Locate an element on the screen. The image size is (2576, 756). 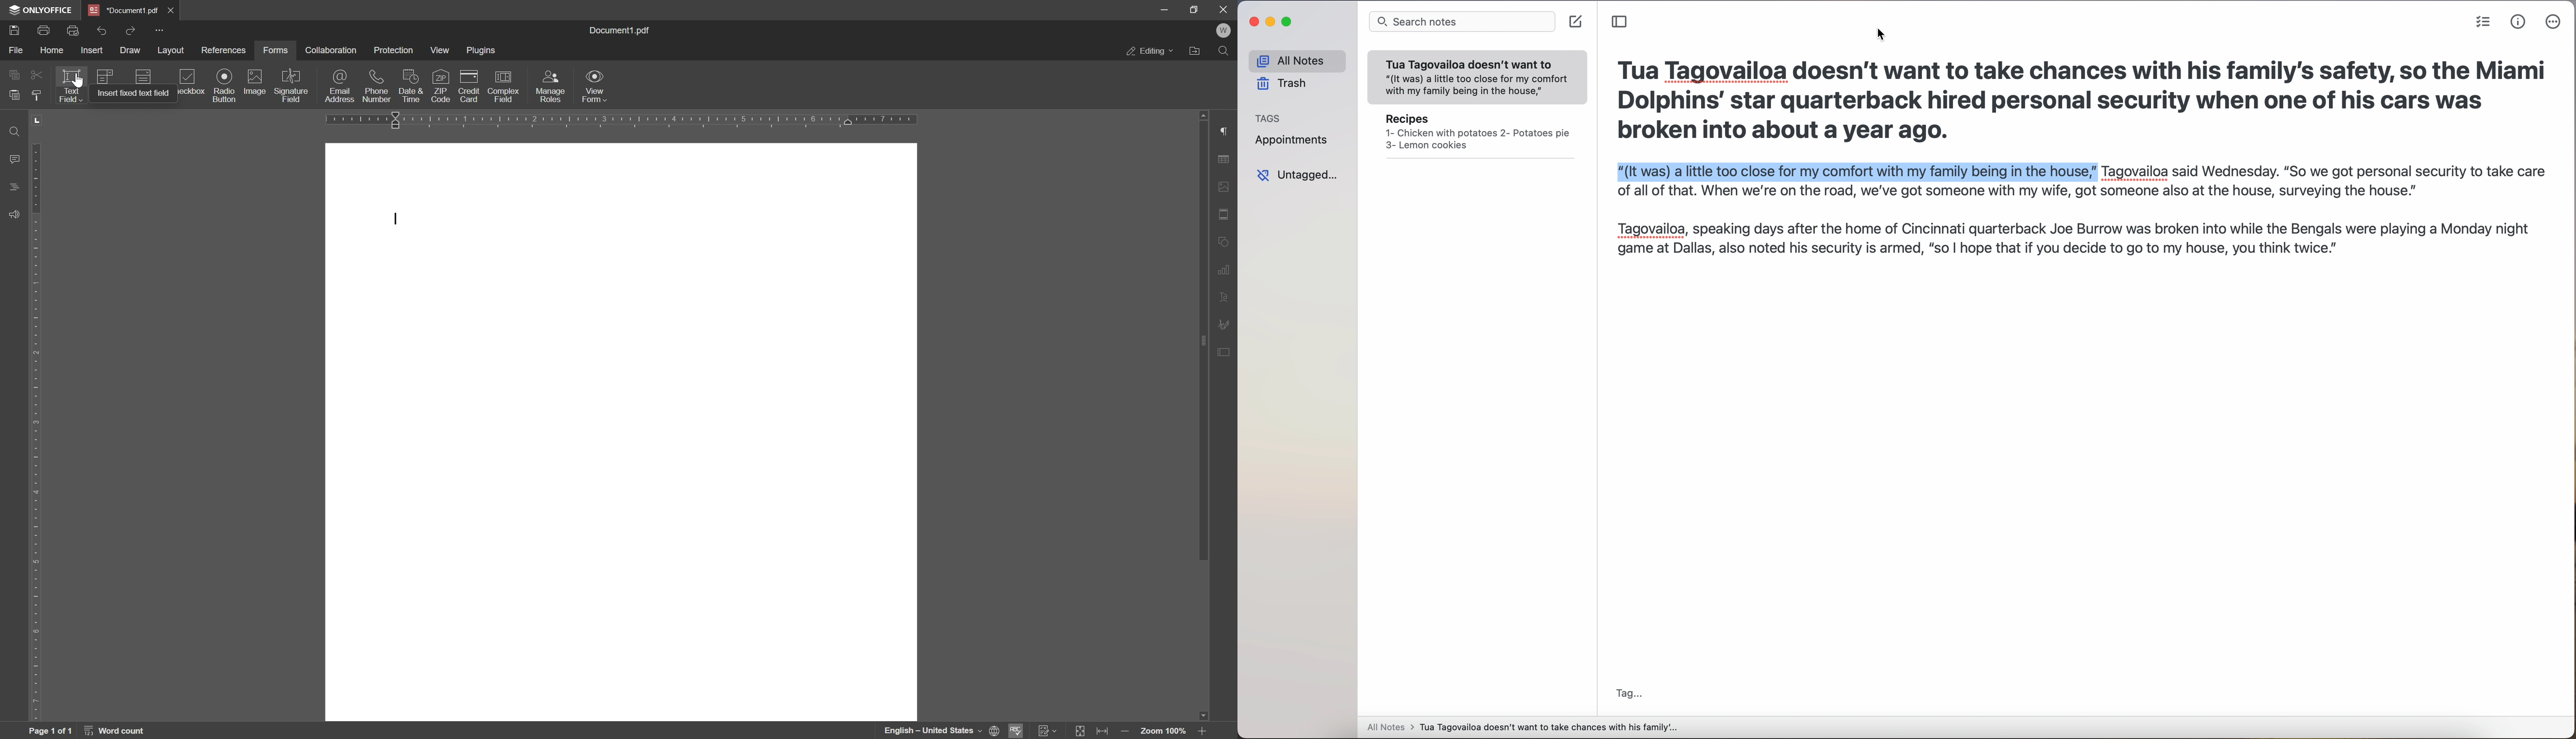
editing is located at coordinates (1150, 52).